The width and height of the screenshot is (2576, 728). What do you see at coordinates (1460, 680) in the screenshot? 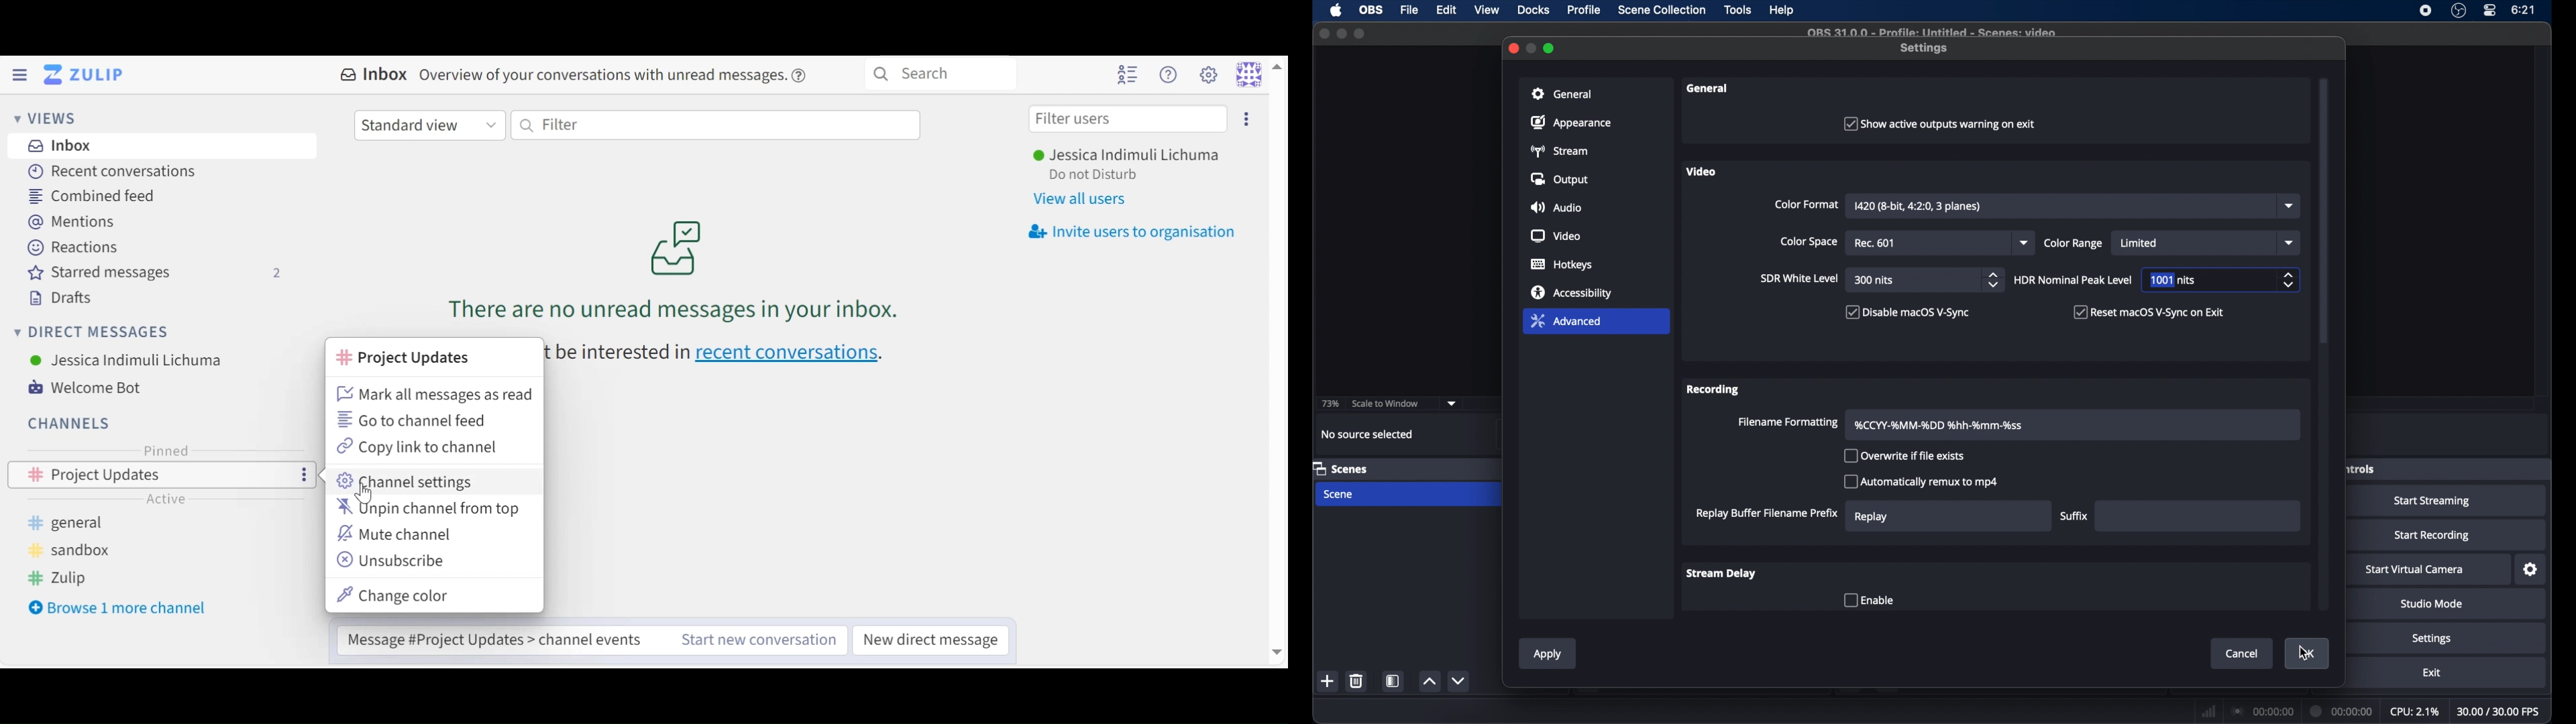
I see `decrement` at bounding box center [1460, 680].